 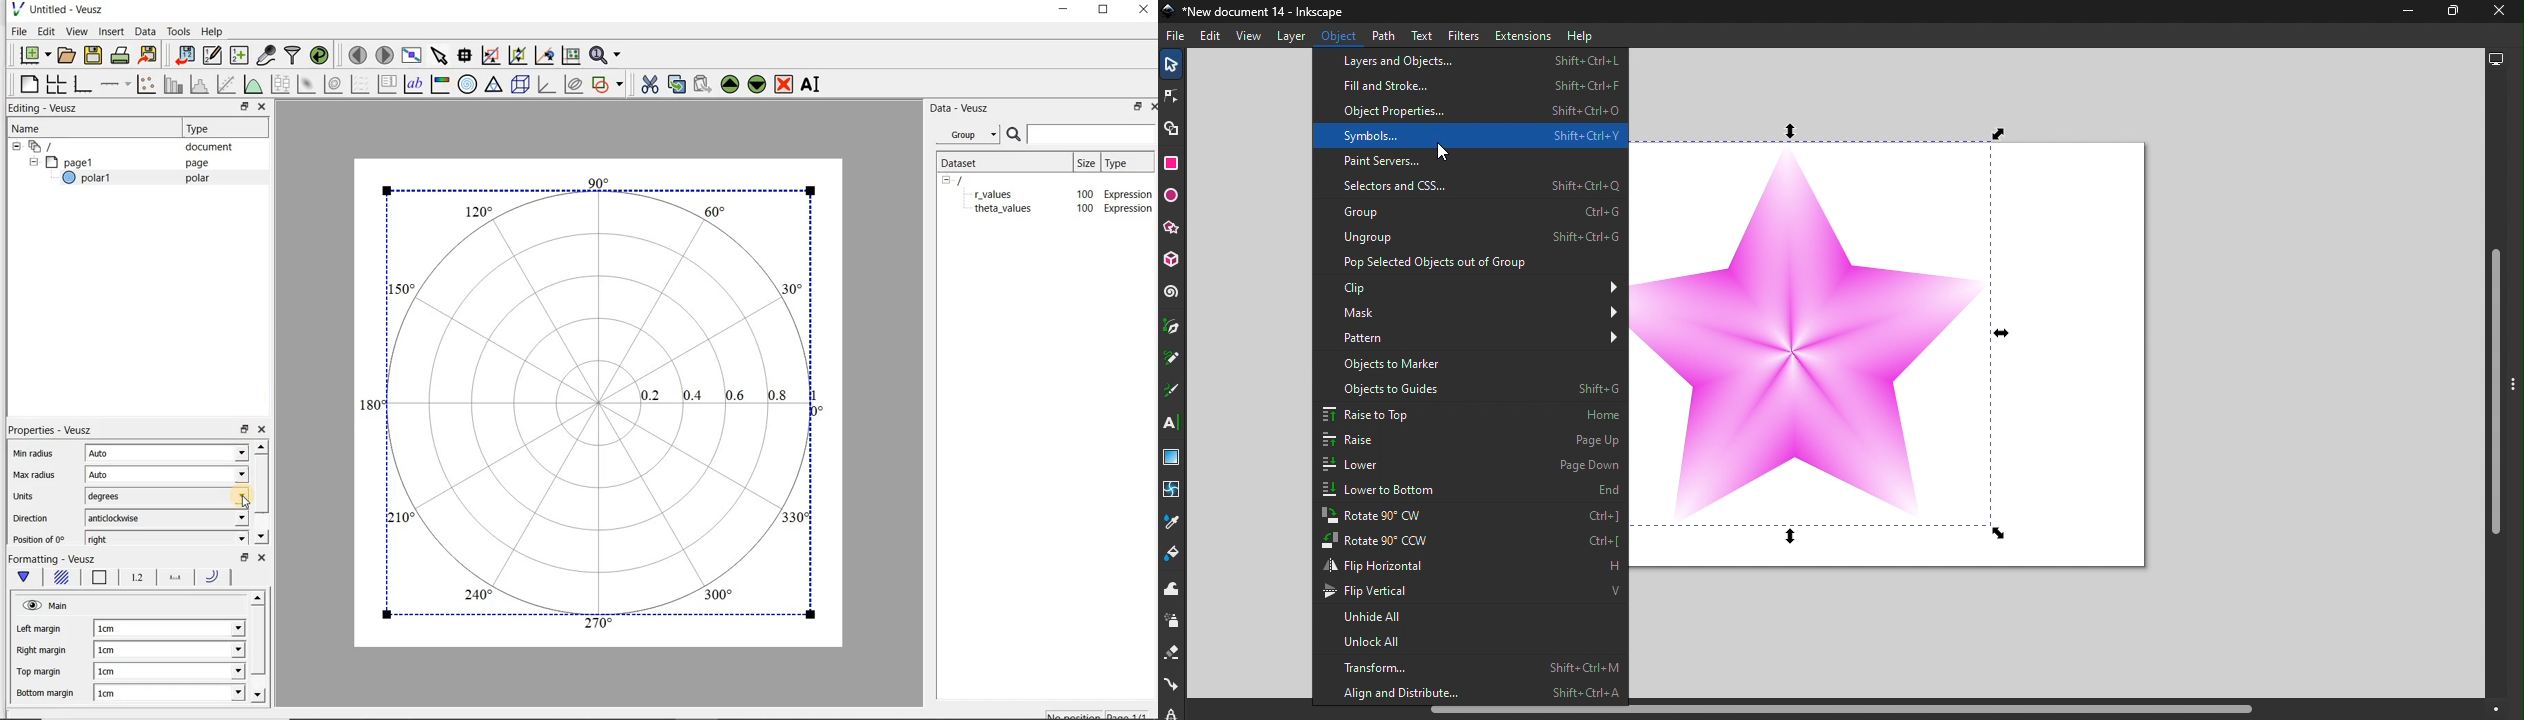 I want to click on Mask, so click(x=1469, y=312).